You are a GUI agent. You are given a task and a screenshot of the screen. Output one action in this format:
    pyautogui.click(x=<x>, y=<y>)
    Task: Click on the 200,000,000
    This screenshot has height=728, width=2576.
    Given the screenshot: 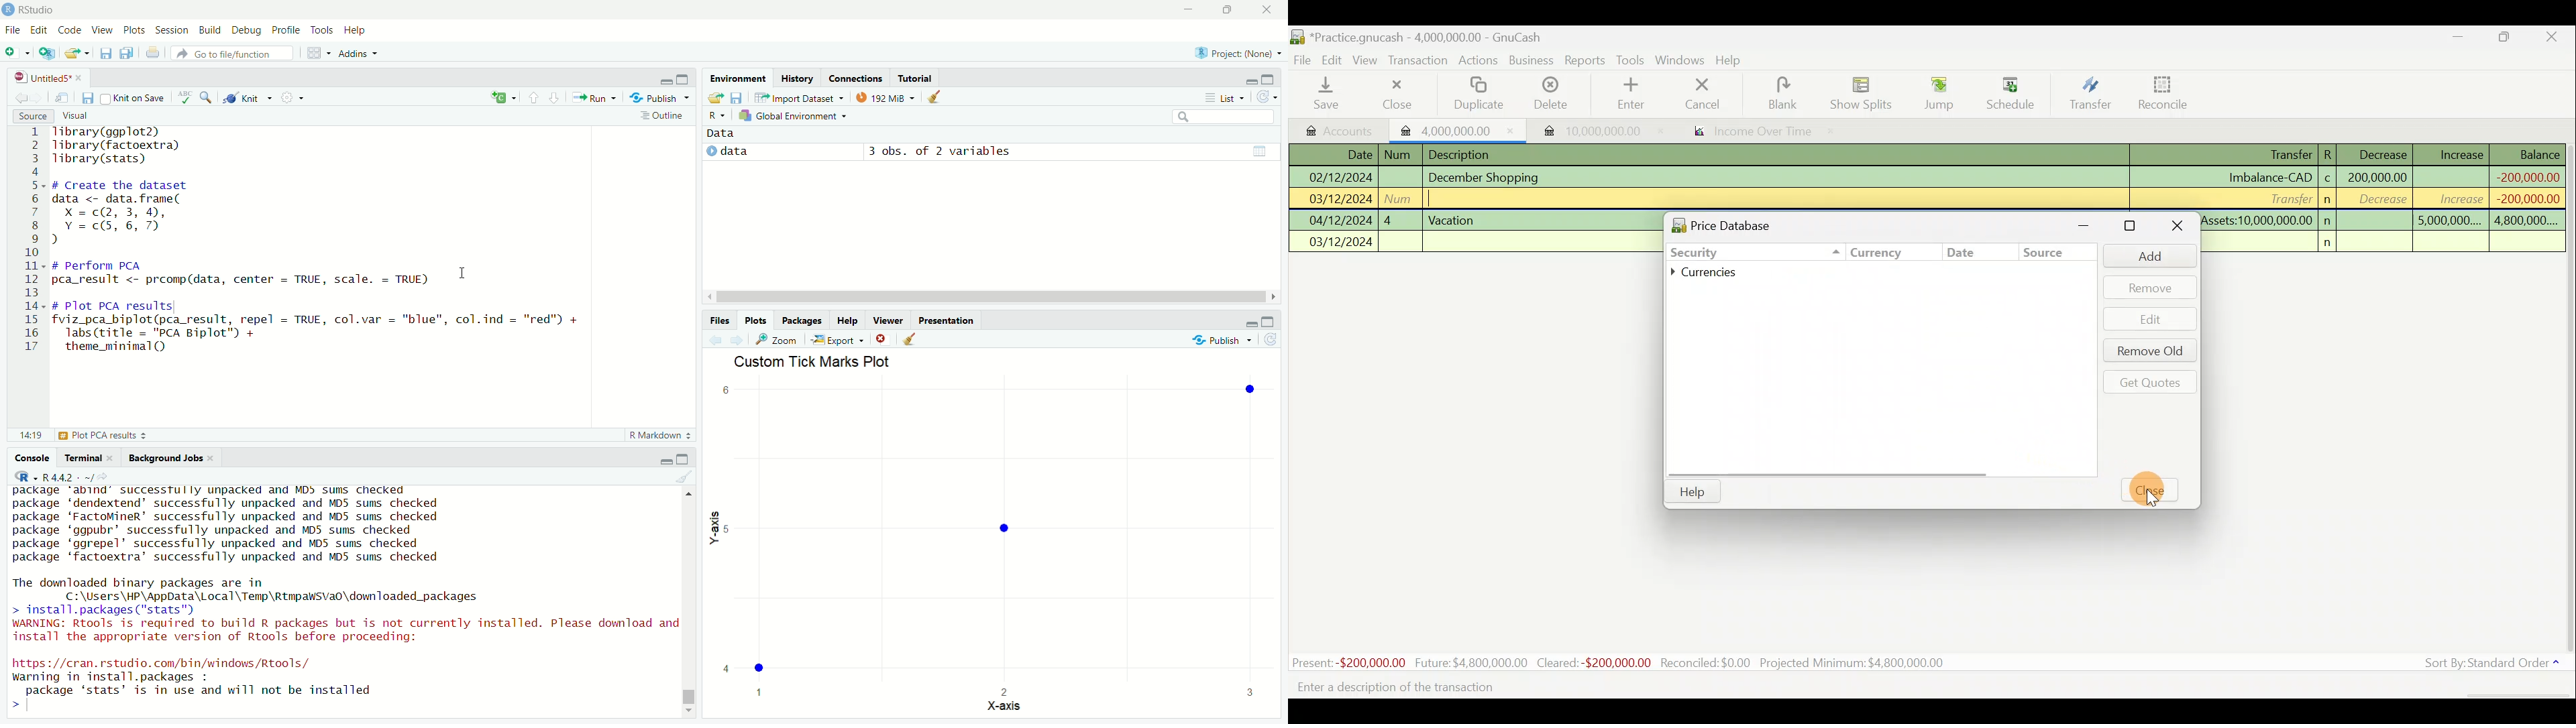 What is the action you would take?
    pyautogui.click(x=2376, y=177)
    